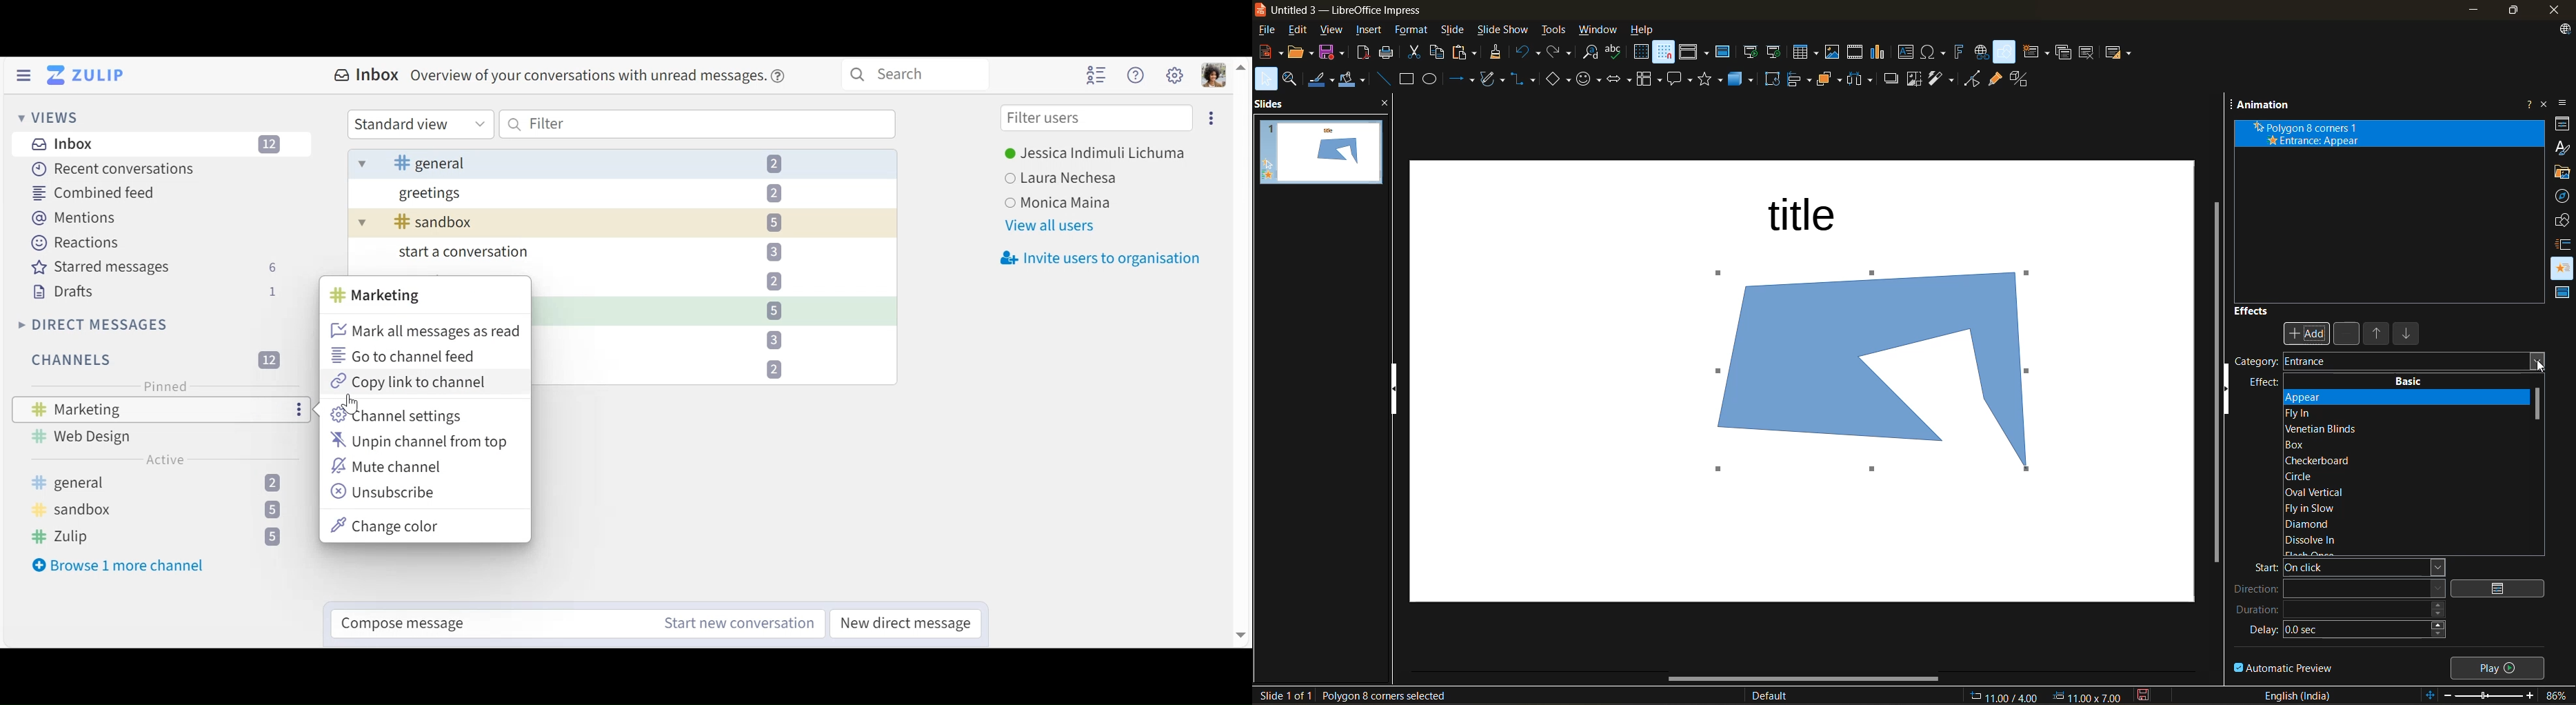 Image resolution: width=2576 pixels, height=728 pixels. What do you see at coordinates (609, 223) in the screenshot?
I see ` sandbox` at bounding box center [609, 223].